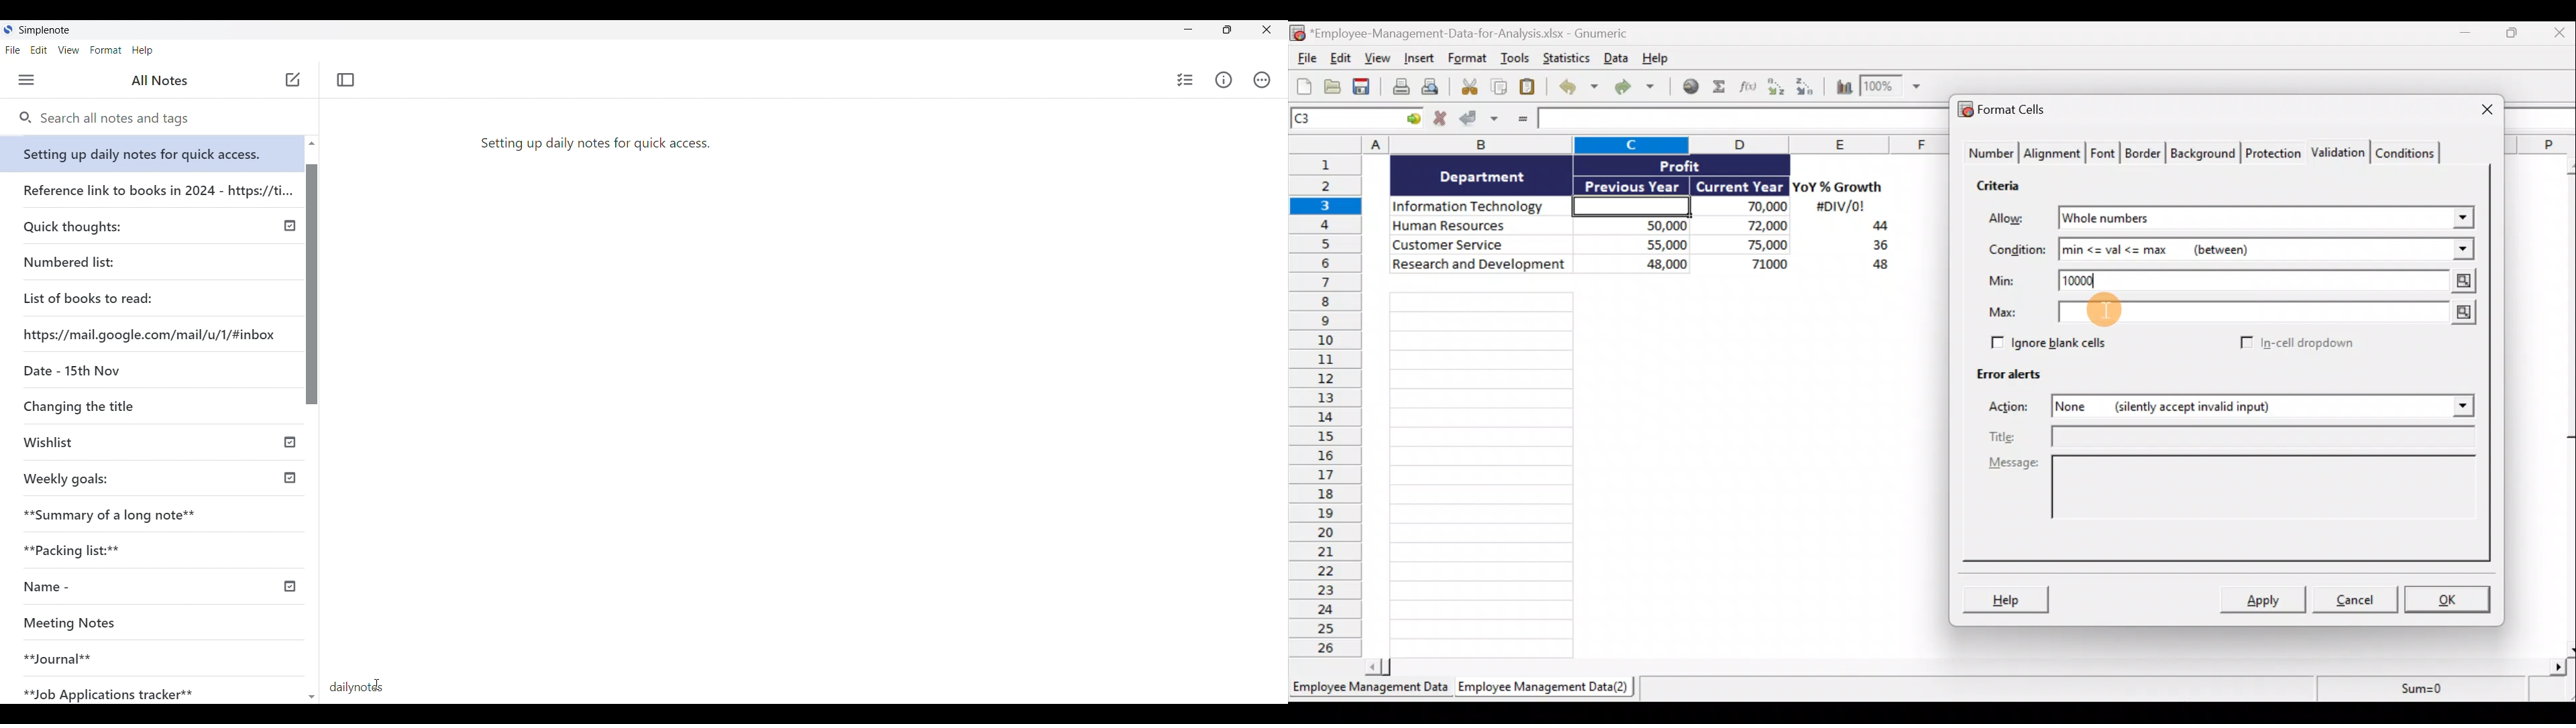  What do you see at coordinates (1633, 184) in the screenshot?
I see `Previous Year` at bounding box center [1633, 184].